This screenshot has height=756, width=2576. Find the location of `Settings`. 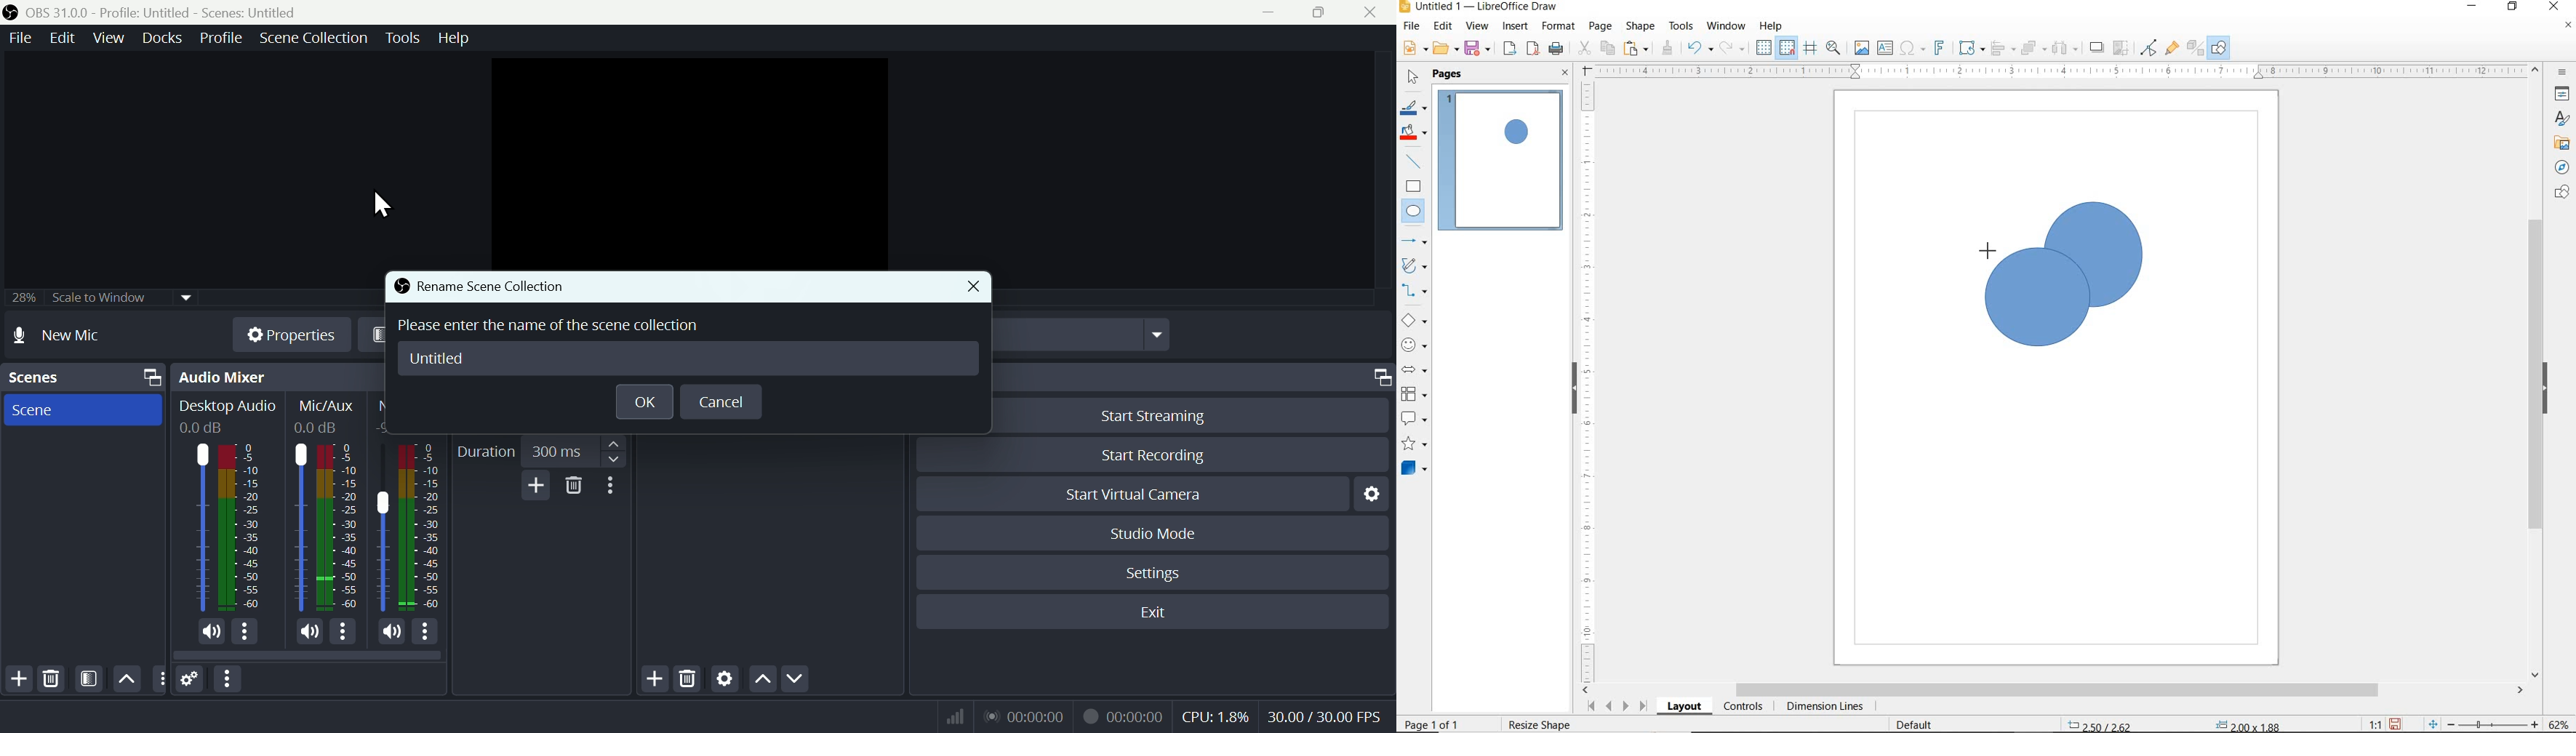

Settings is located at coordinates (1377, 499).